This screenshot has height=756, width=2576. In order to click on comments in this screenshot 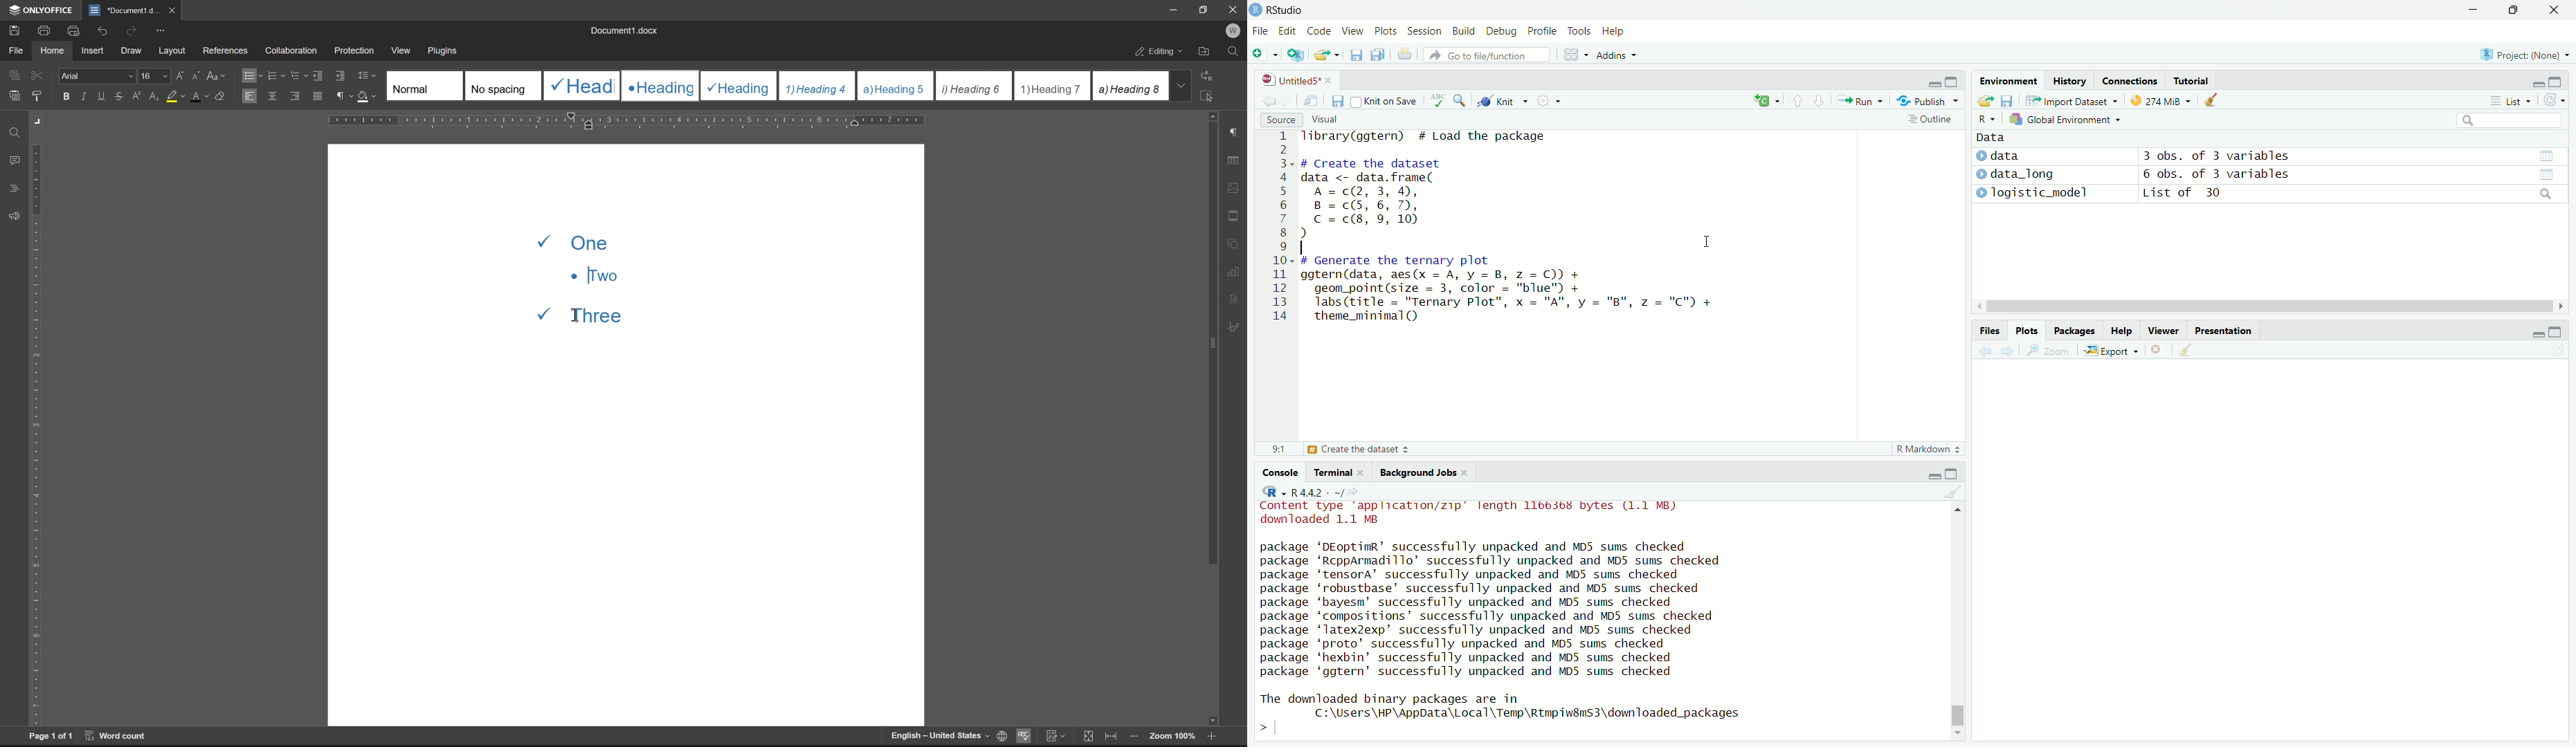, I will do `click(17, 161)`.